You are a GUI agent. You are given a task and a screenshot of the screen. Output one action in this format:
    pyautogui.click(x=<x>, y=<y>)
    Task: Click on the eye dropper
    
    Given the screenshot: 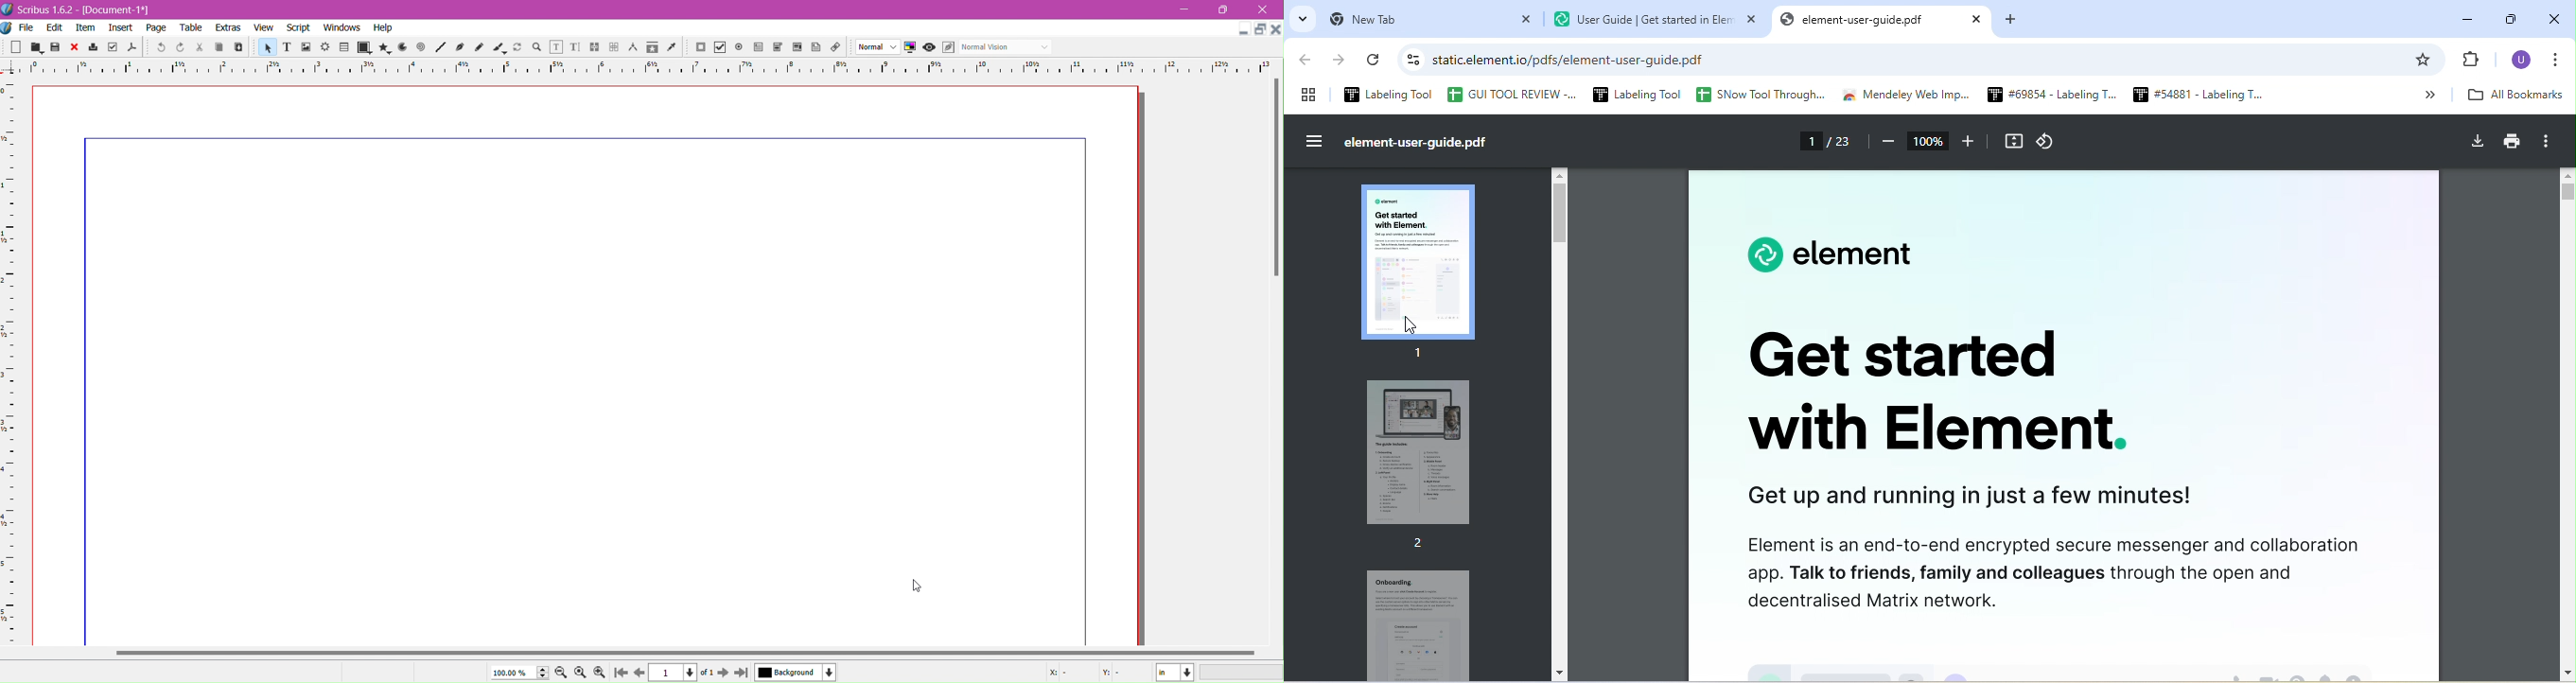 What is the action you would take?
    pyautogui.click(x=675, y=48)
    